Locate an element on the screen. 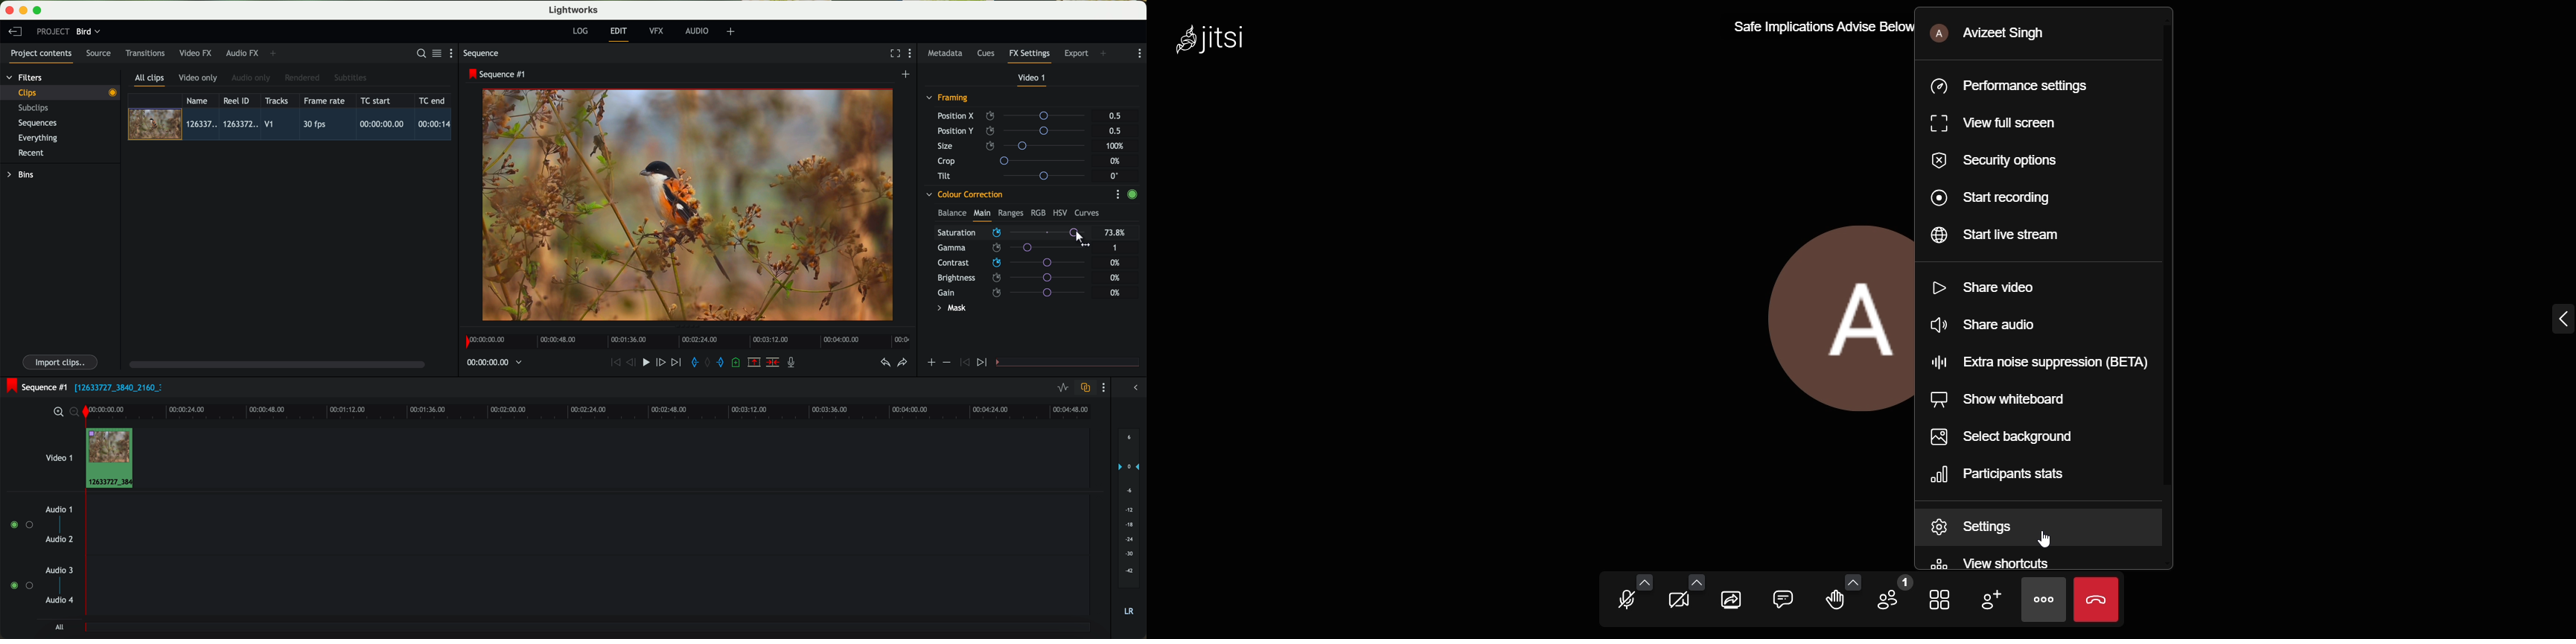  edit is located at coordinates (620, 33).